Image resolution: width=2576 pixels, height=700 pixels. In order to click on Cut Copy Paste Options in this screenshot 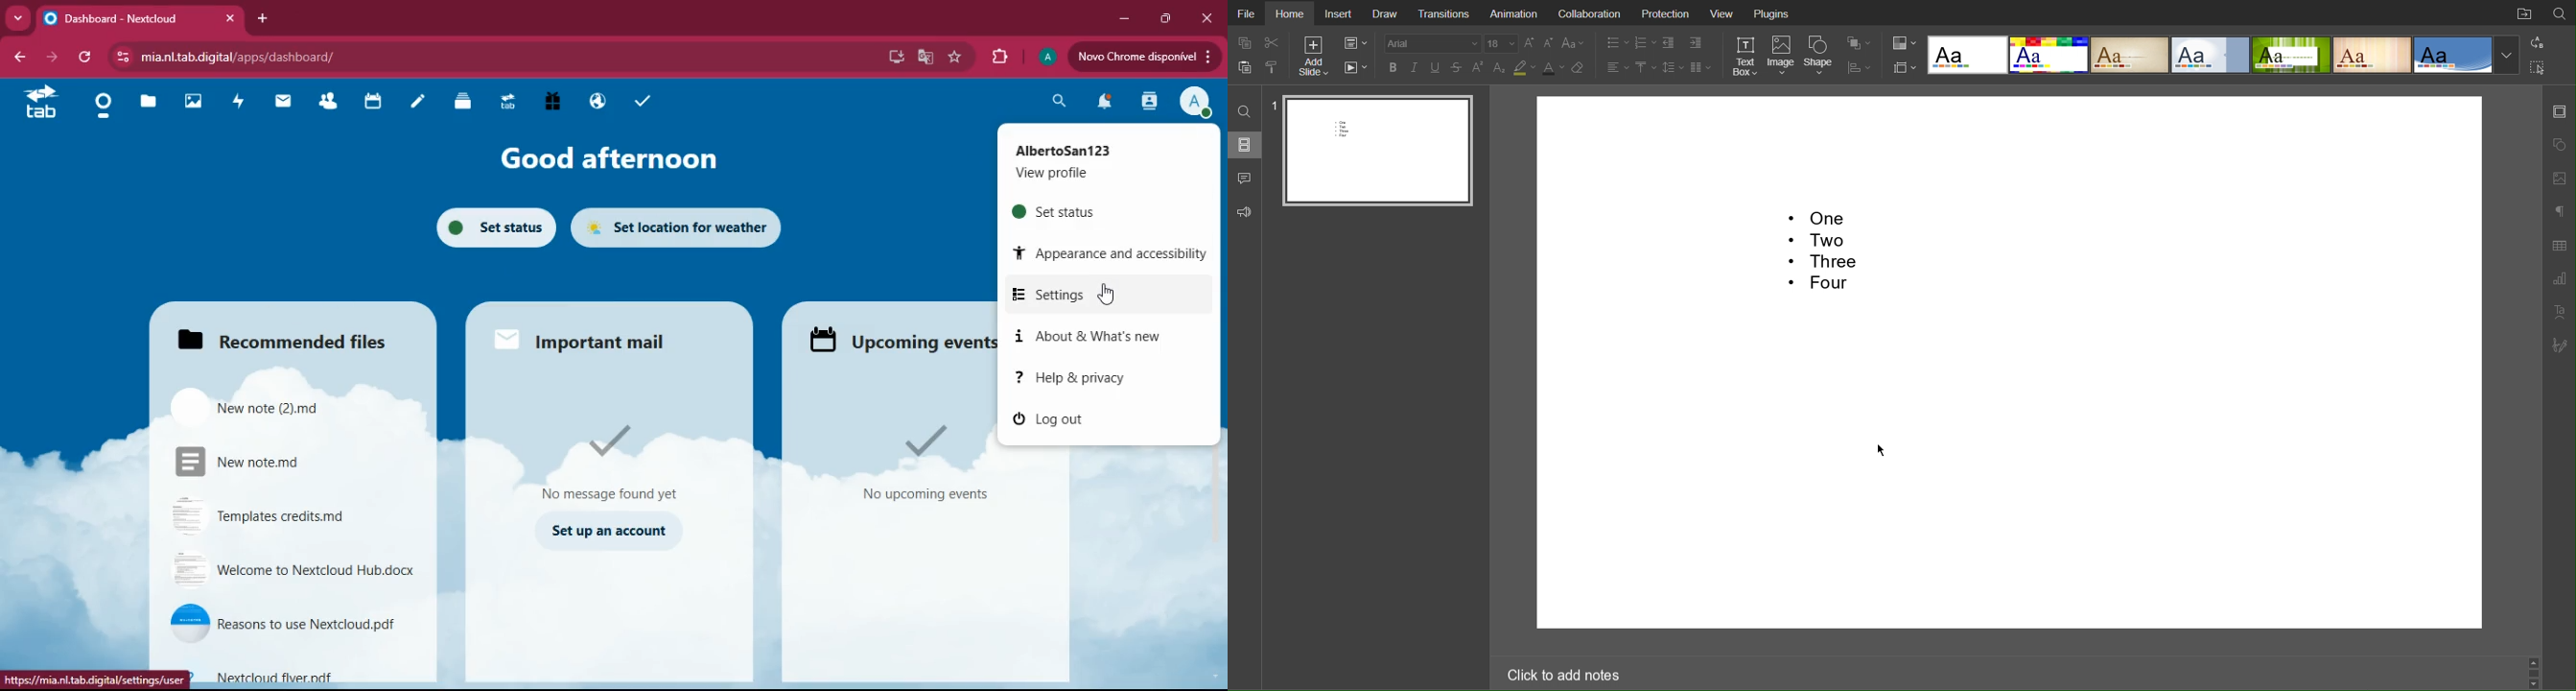, I will do `click(1260, 56)`.